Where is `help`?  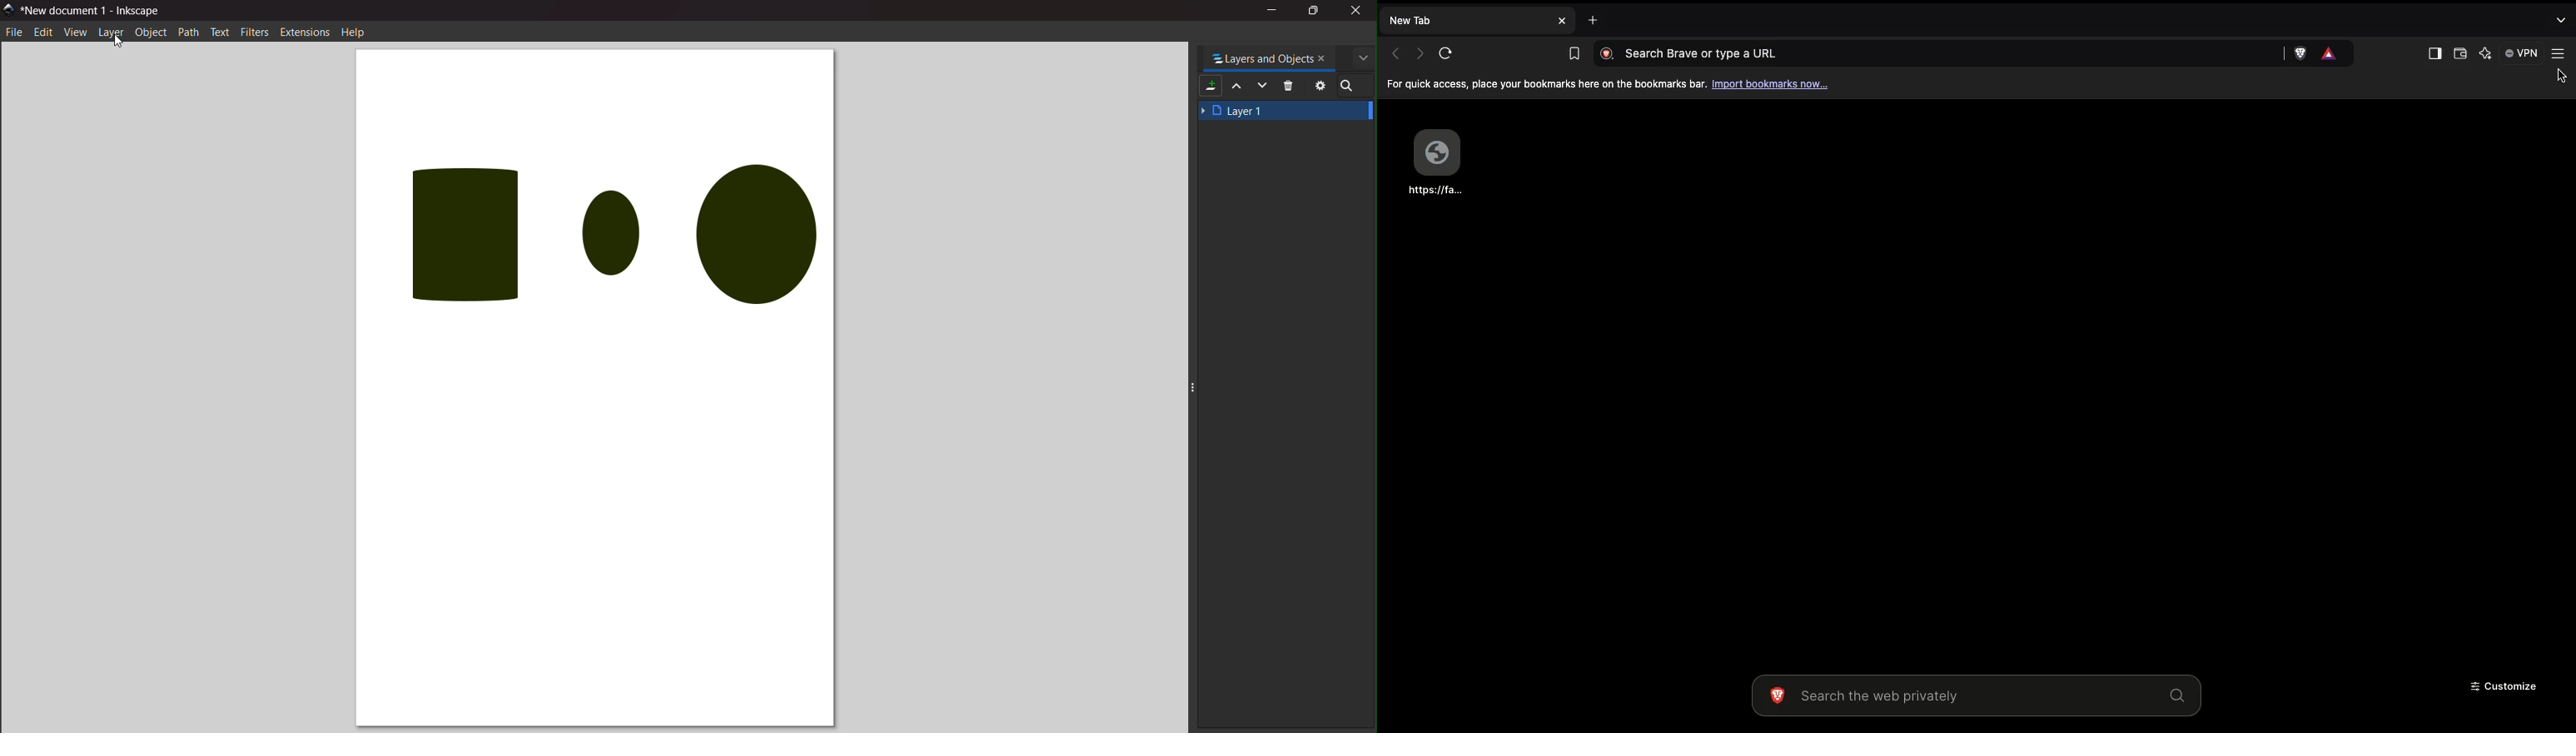
help is located at coordinates (353, 34).